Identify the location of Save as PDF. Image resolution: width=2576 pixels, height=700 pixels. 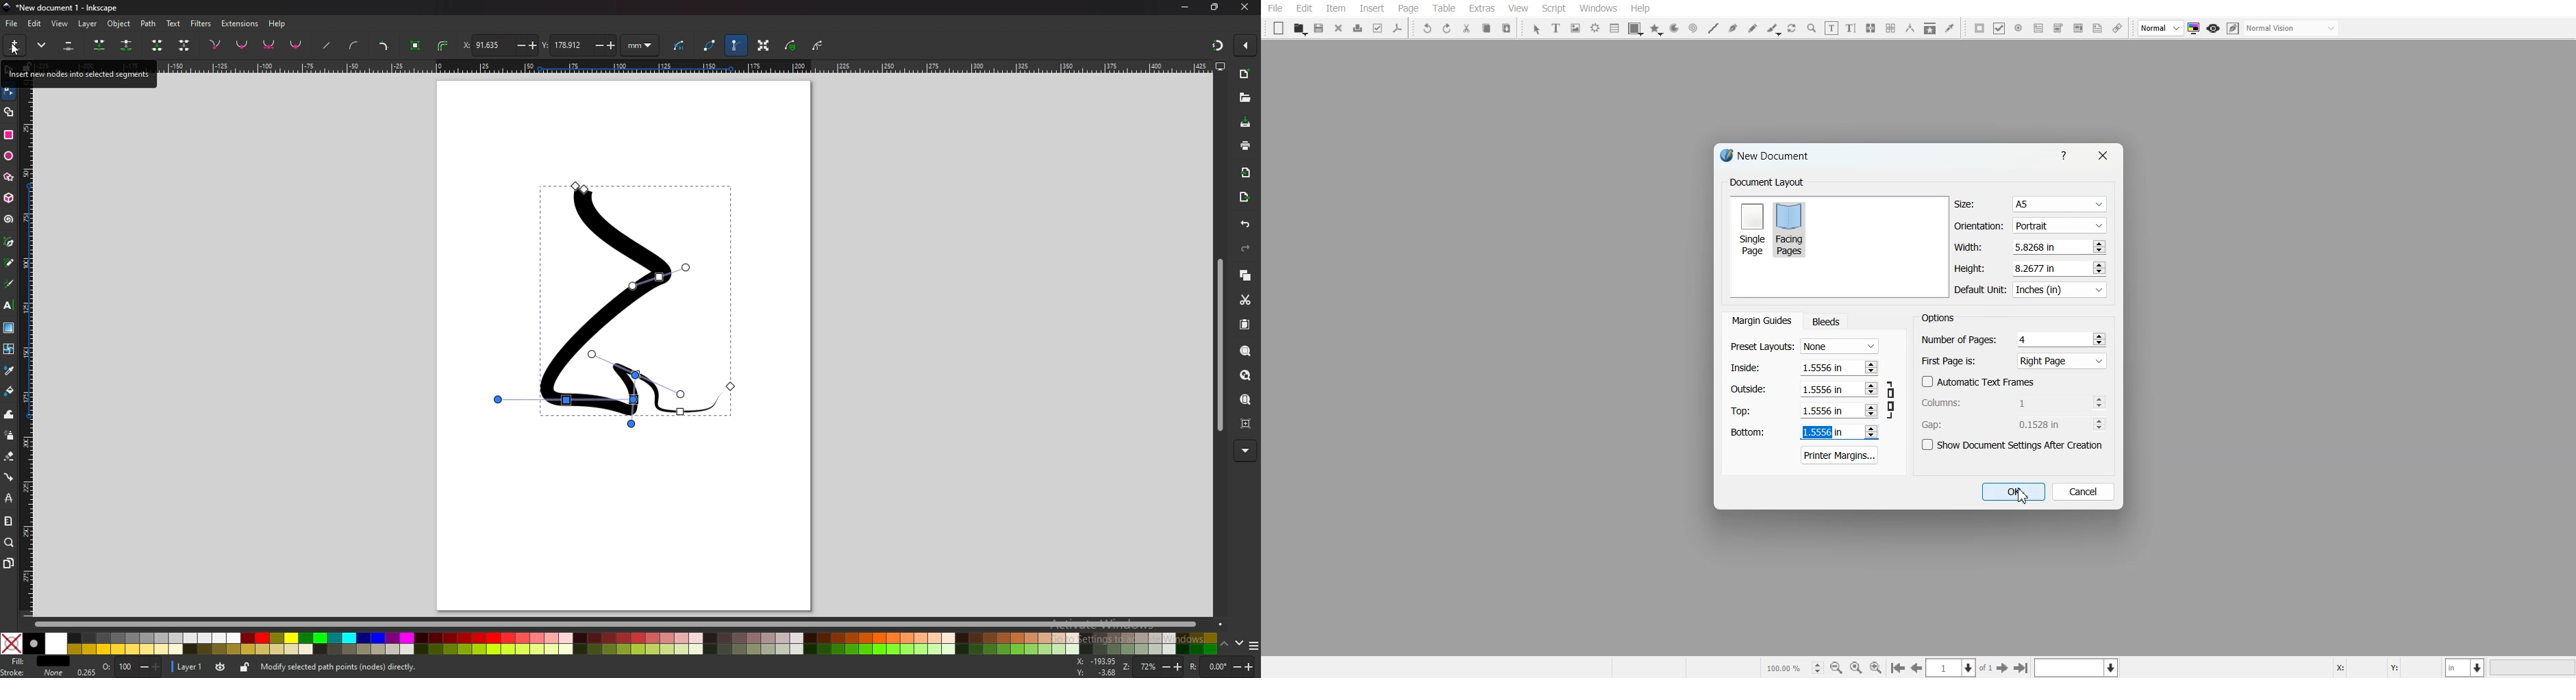
(1398, 28).